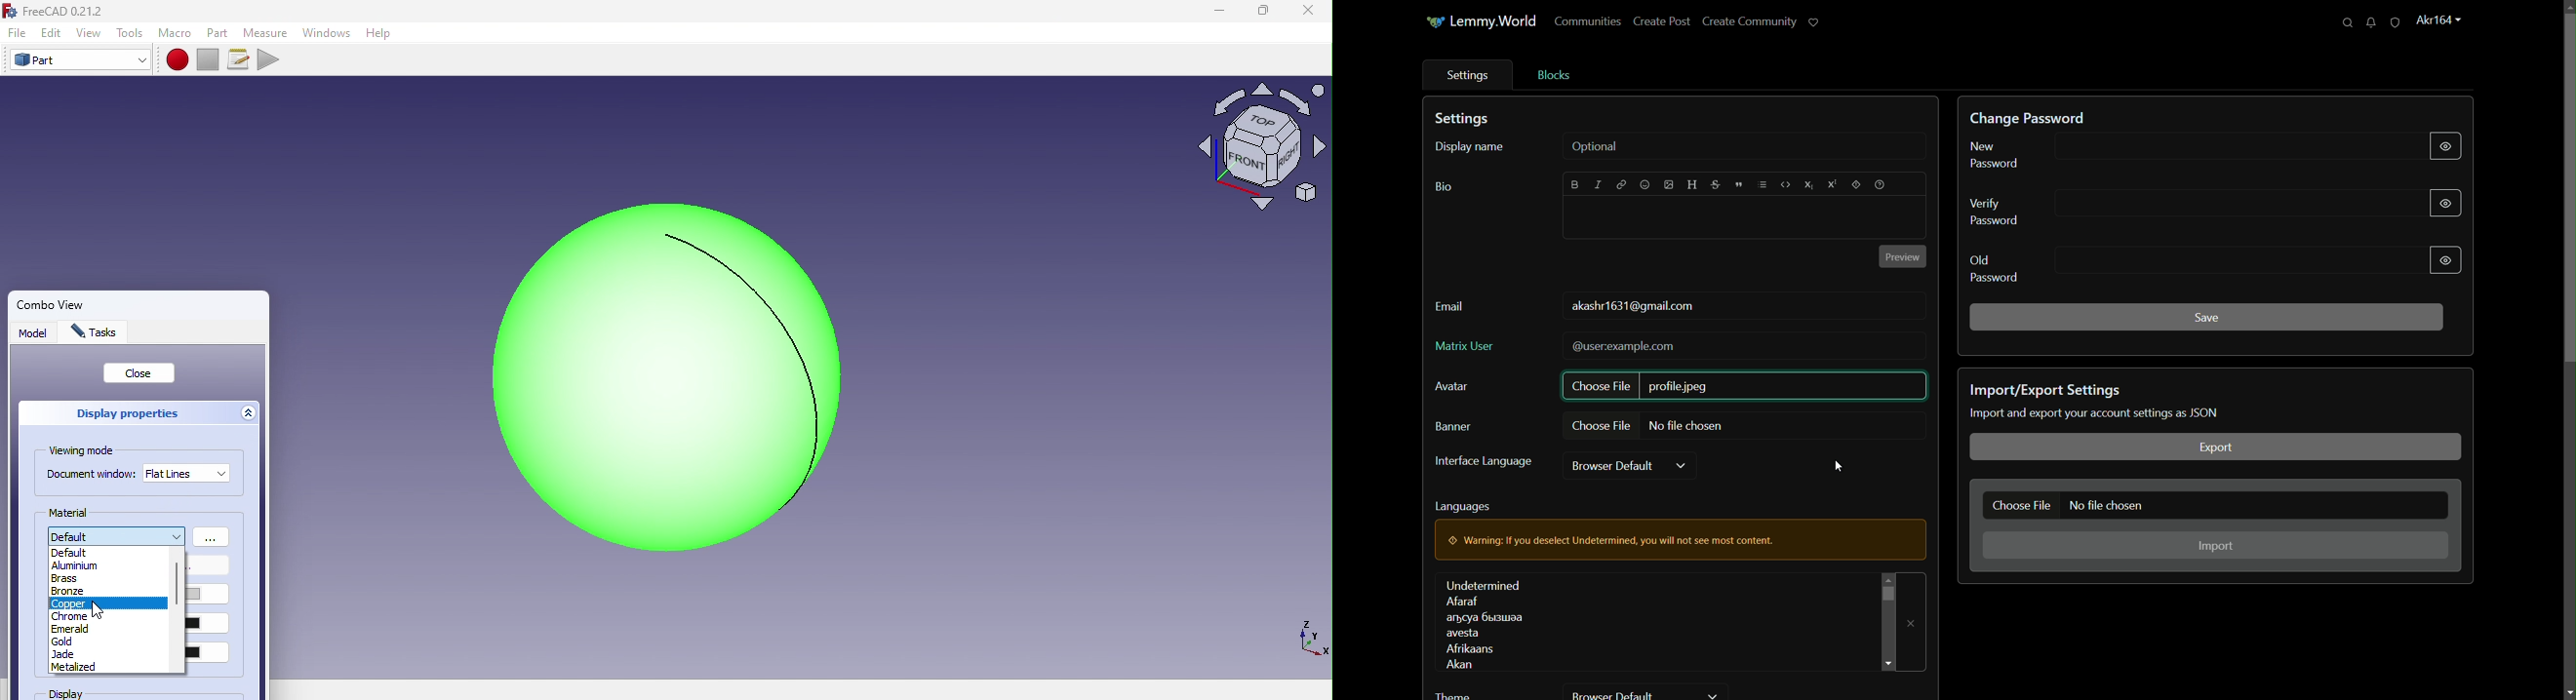  What do you see at coordinates (1625, 347) in the screenshot?
I see `@userexample.com` at bounding box center [1625, 347].